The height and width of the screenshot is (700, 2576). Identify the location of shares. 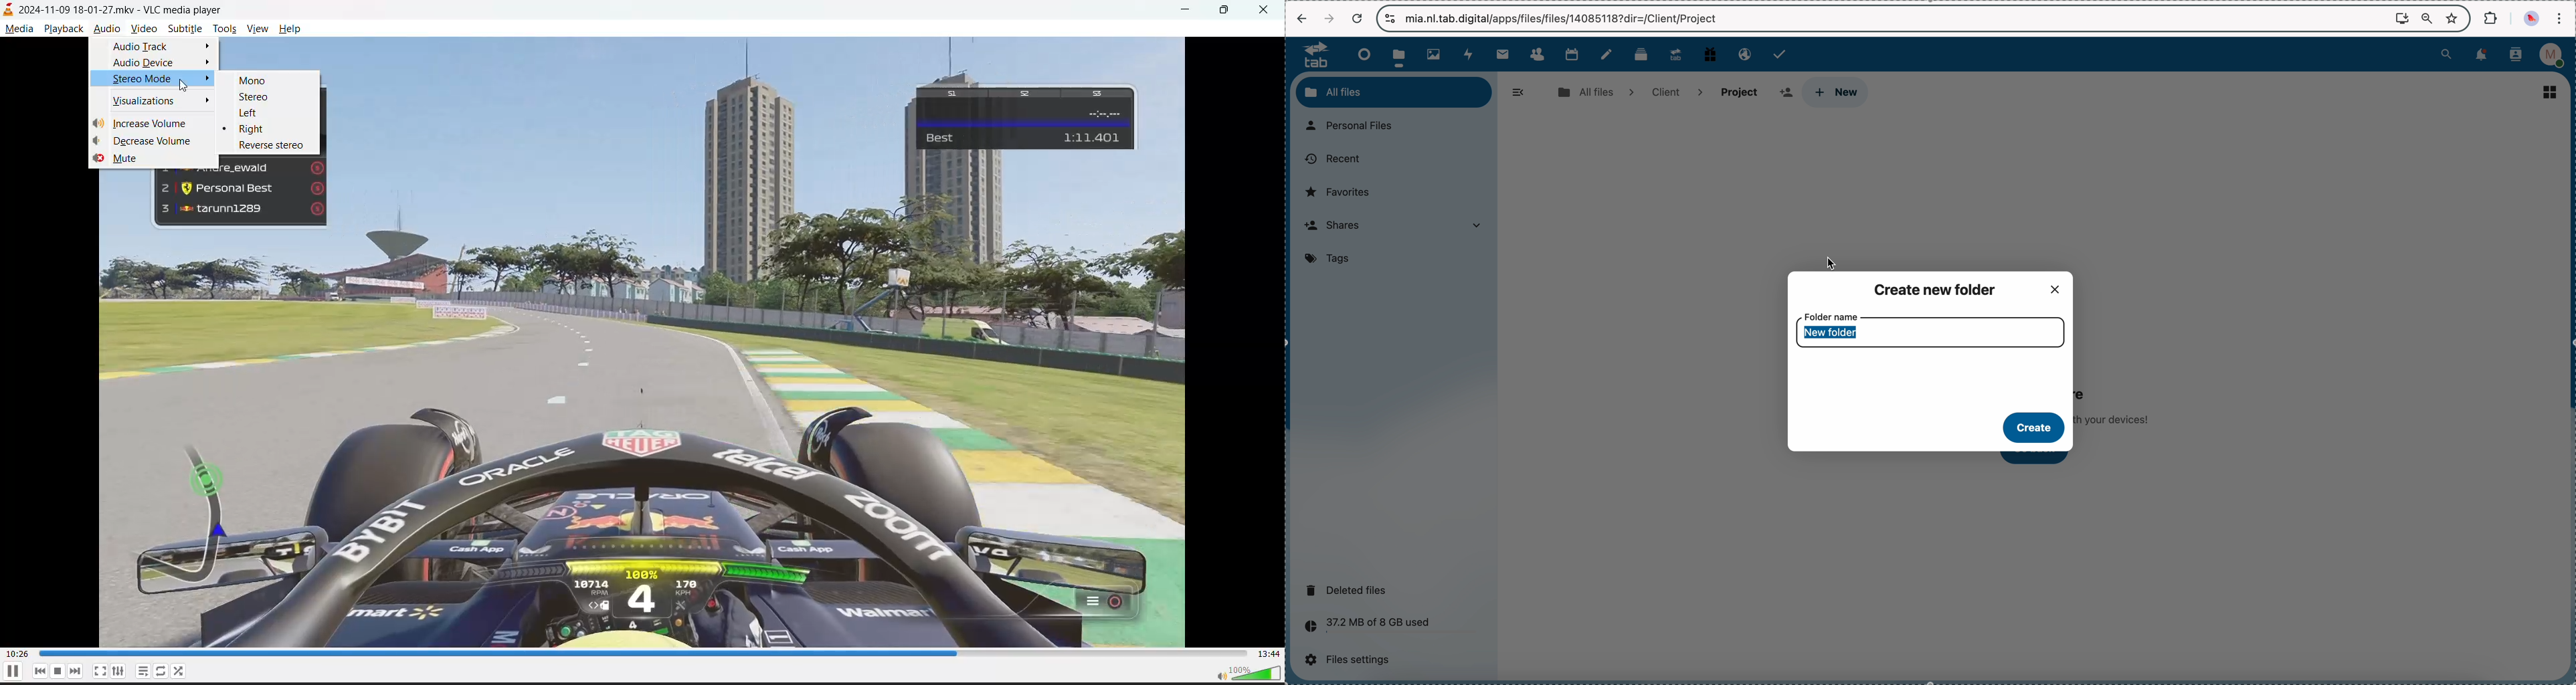
(1398, 226).